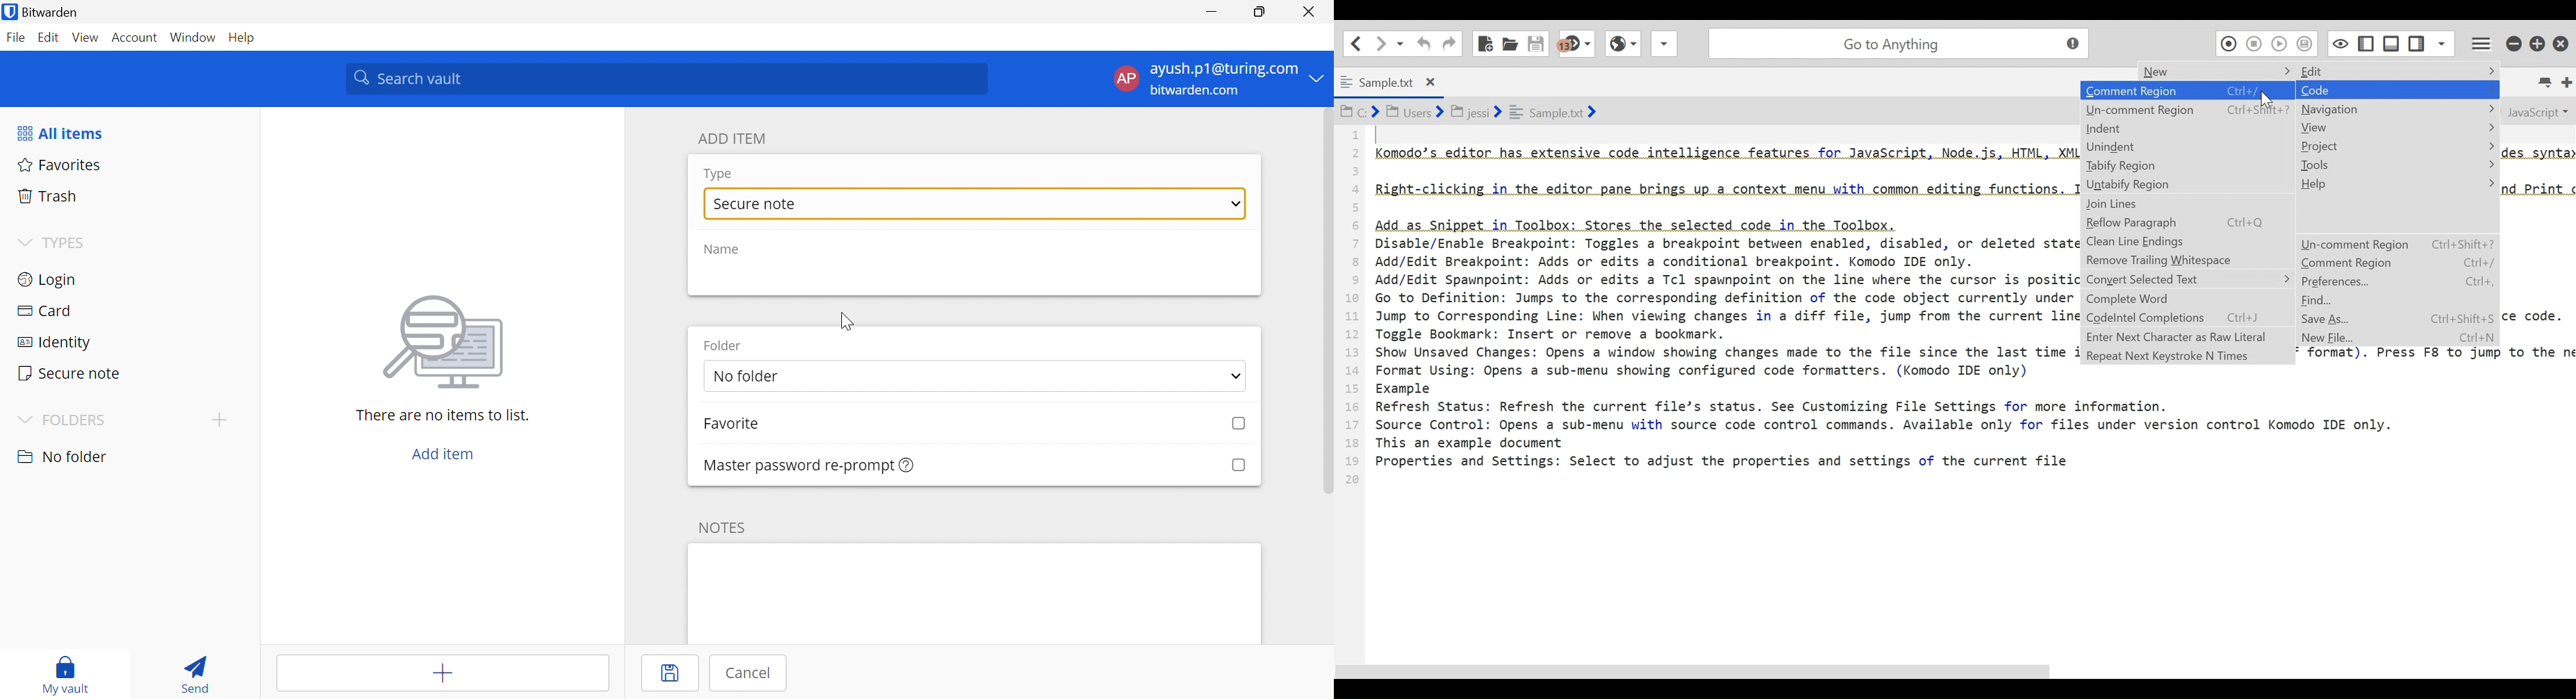 This screenshot has width=2576, height=700. Describe the element at coordinates (126, 370) in the screenshot. I see `Secure note` at that location.